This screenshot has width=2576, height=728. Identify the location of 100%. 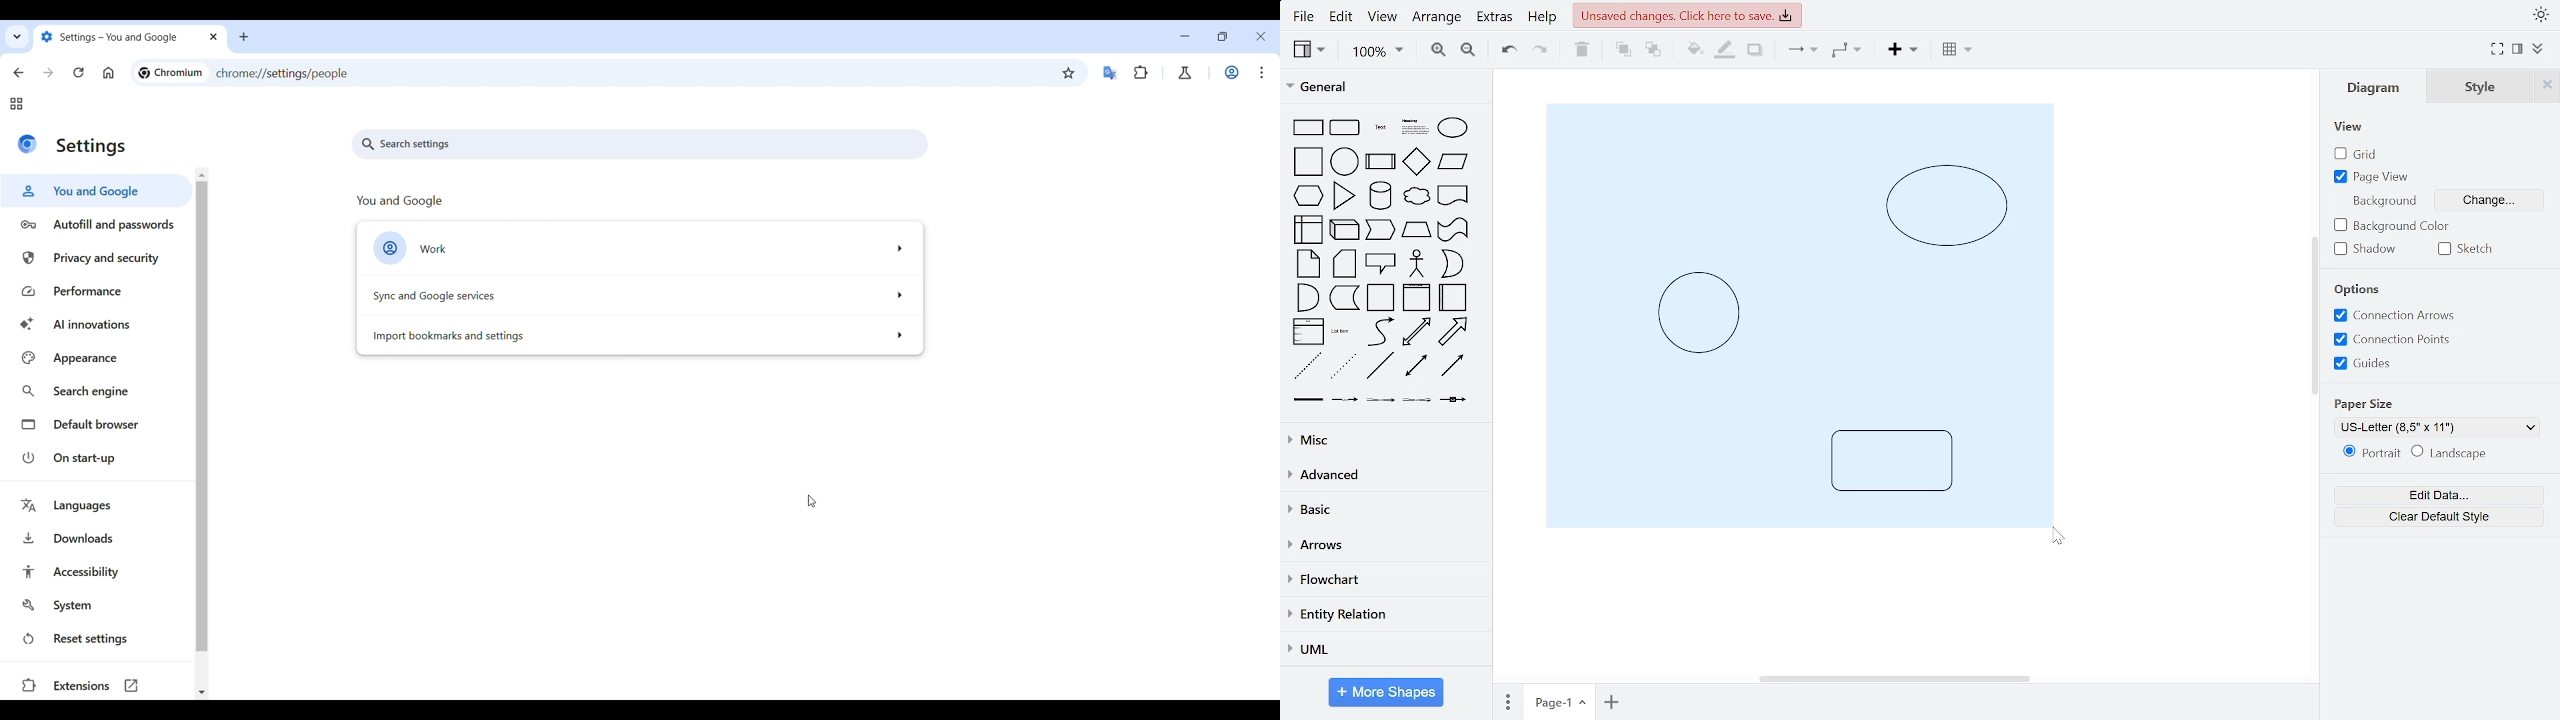
(1377, 52).